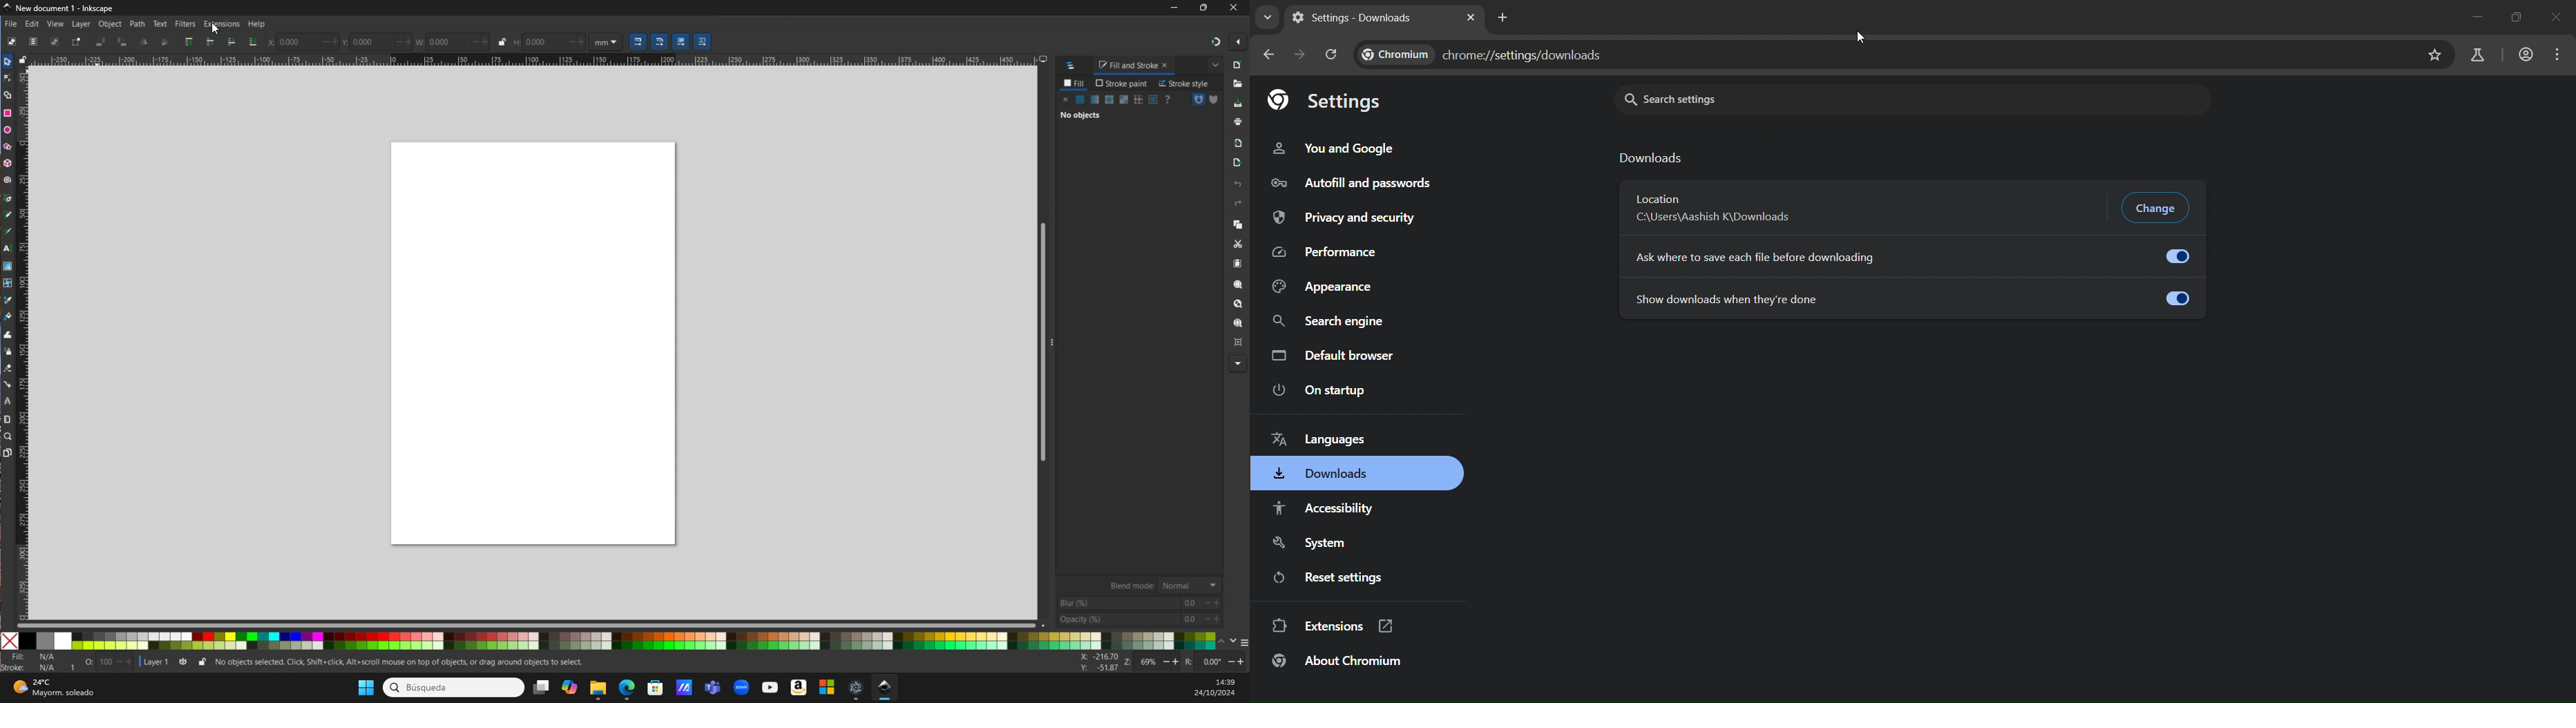 This screenshot has height=728, width=2576. What do you see at coordinates (1135, 65) in the screenshot?
I see `Fill and Stroke` at bounding box center [1135, 65].